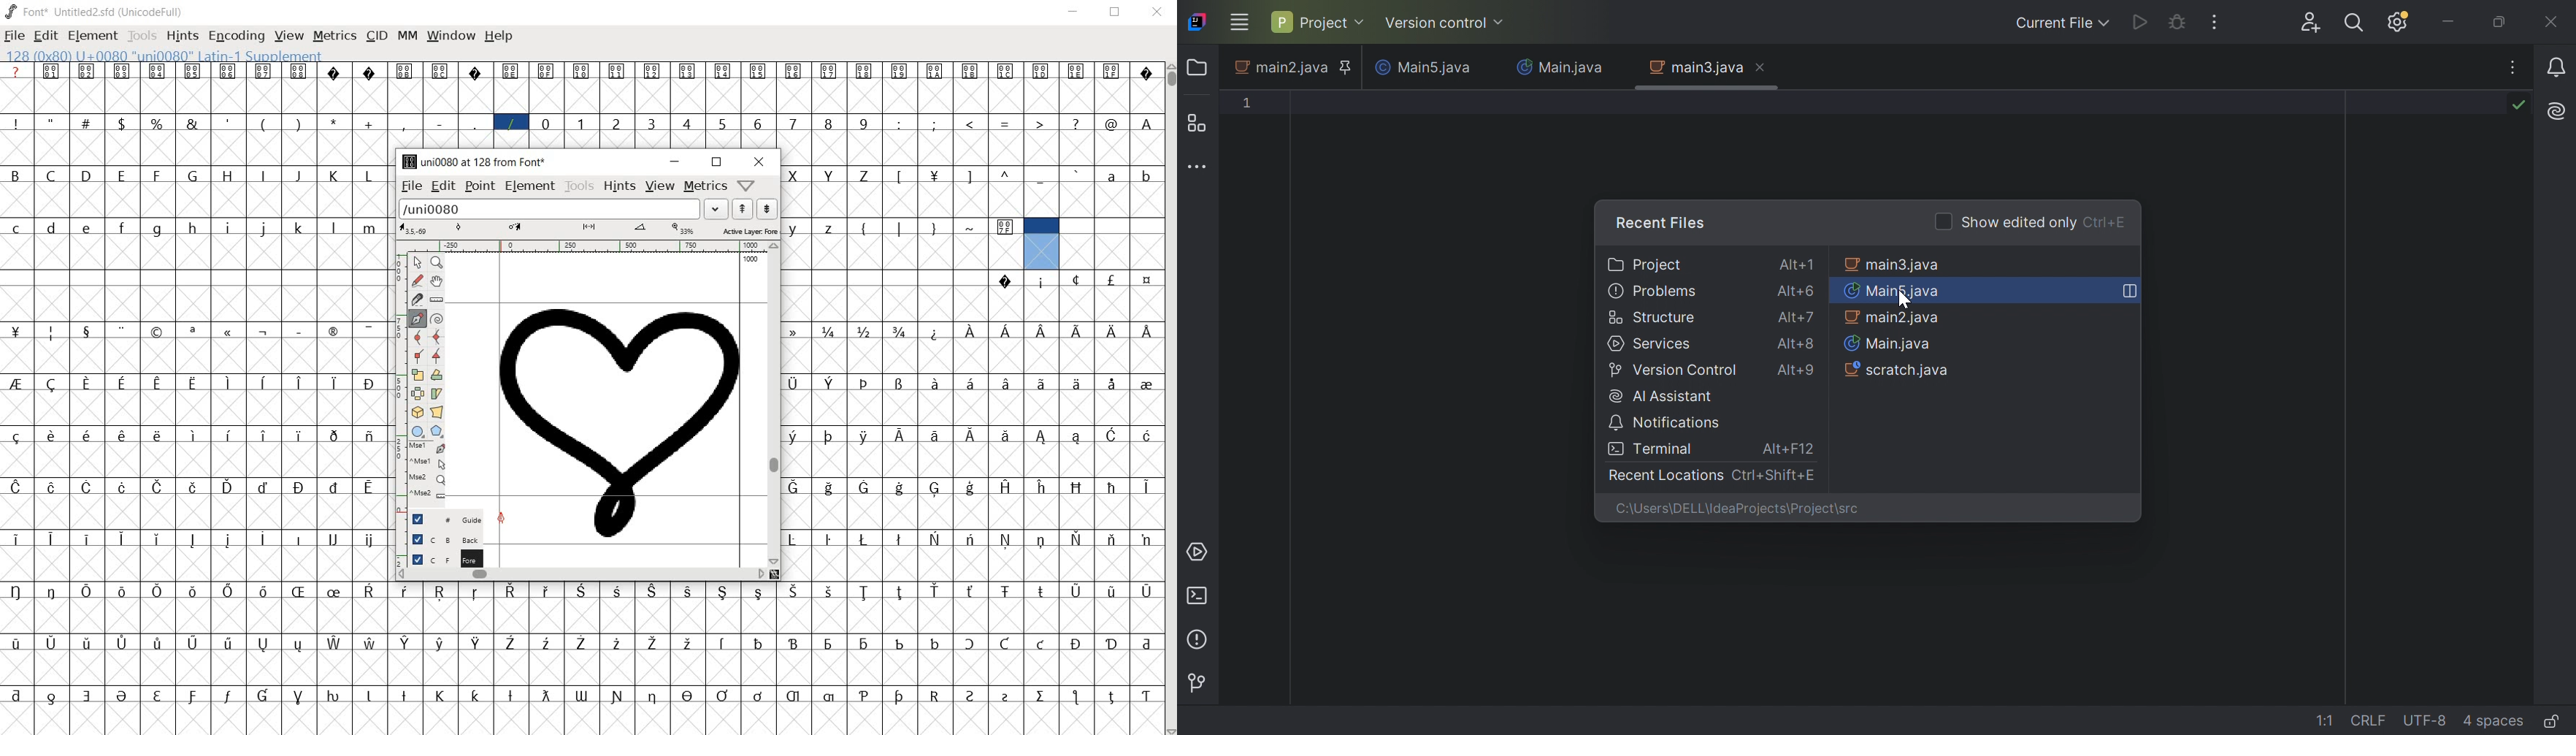  What do you see at coordinates (300, 228) in the screenshot?
I see `glyph` at bounding box center [300, 228].